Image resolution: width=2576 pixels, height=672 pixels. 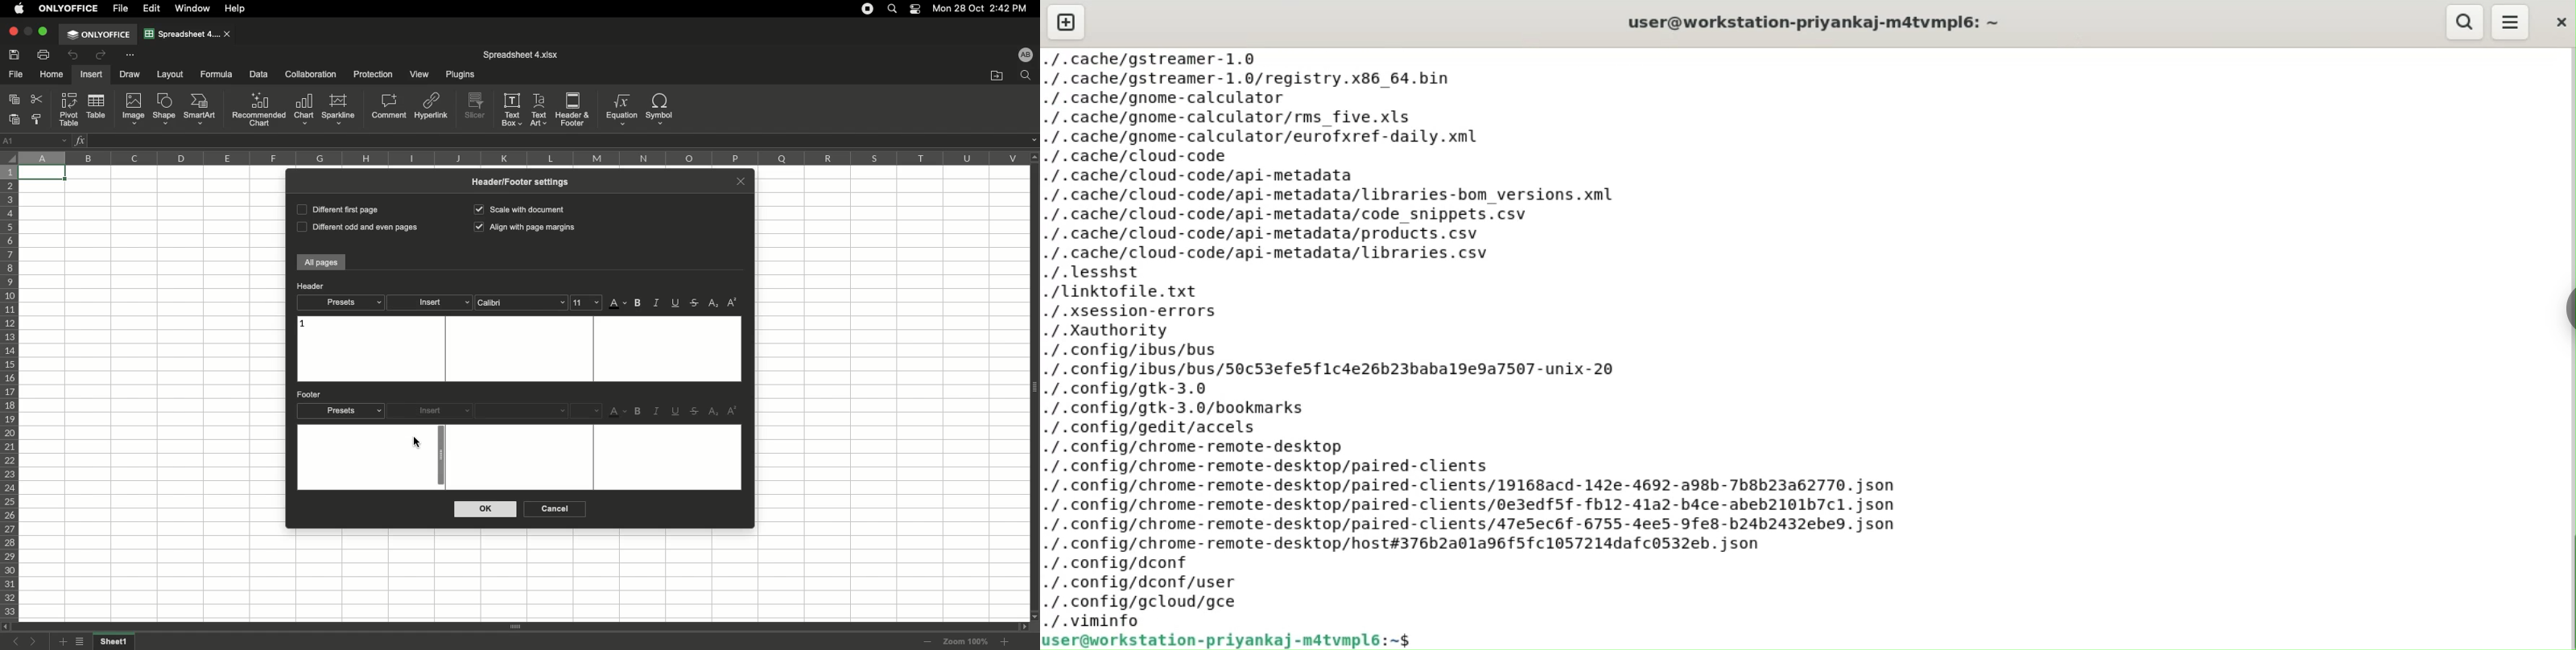 I want to click on Recommended chart, so click(x=259, y=109).